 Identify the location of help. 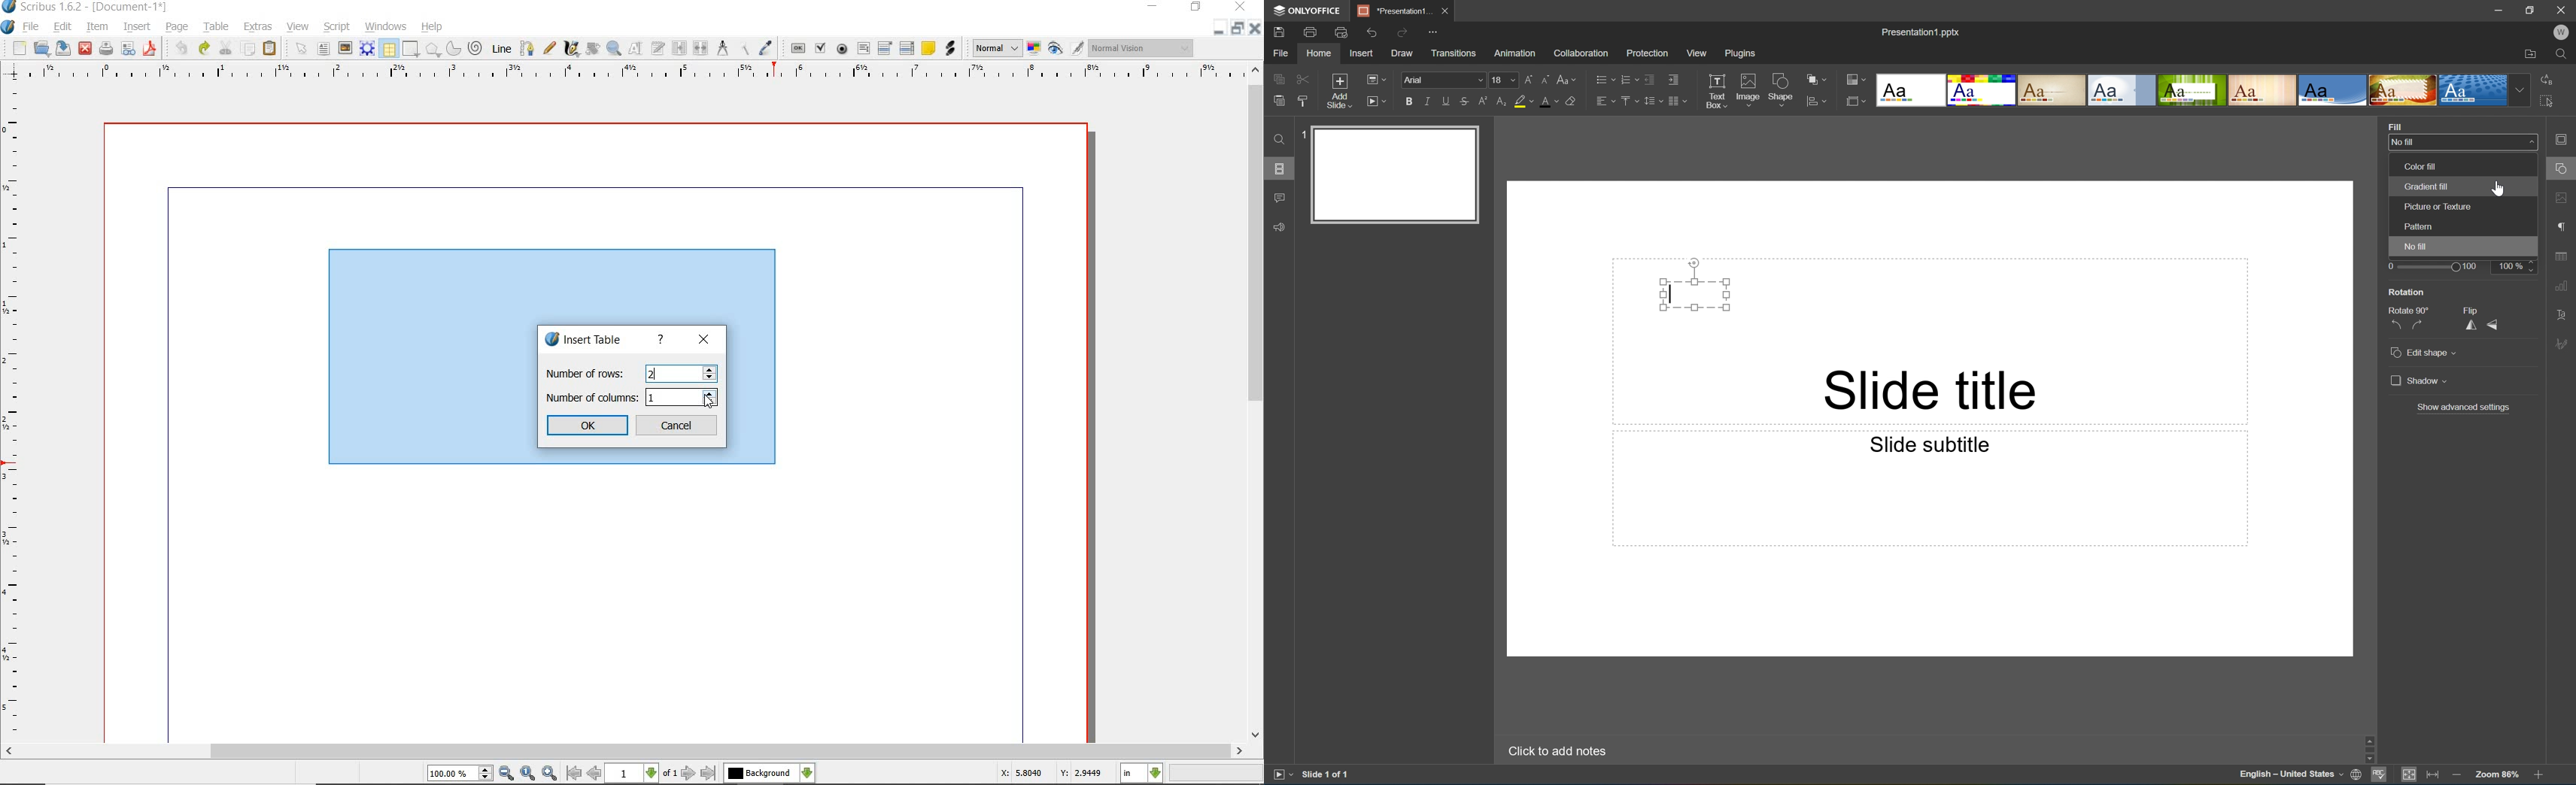
(661, 340).